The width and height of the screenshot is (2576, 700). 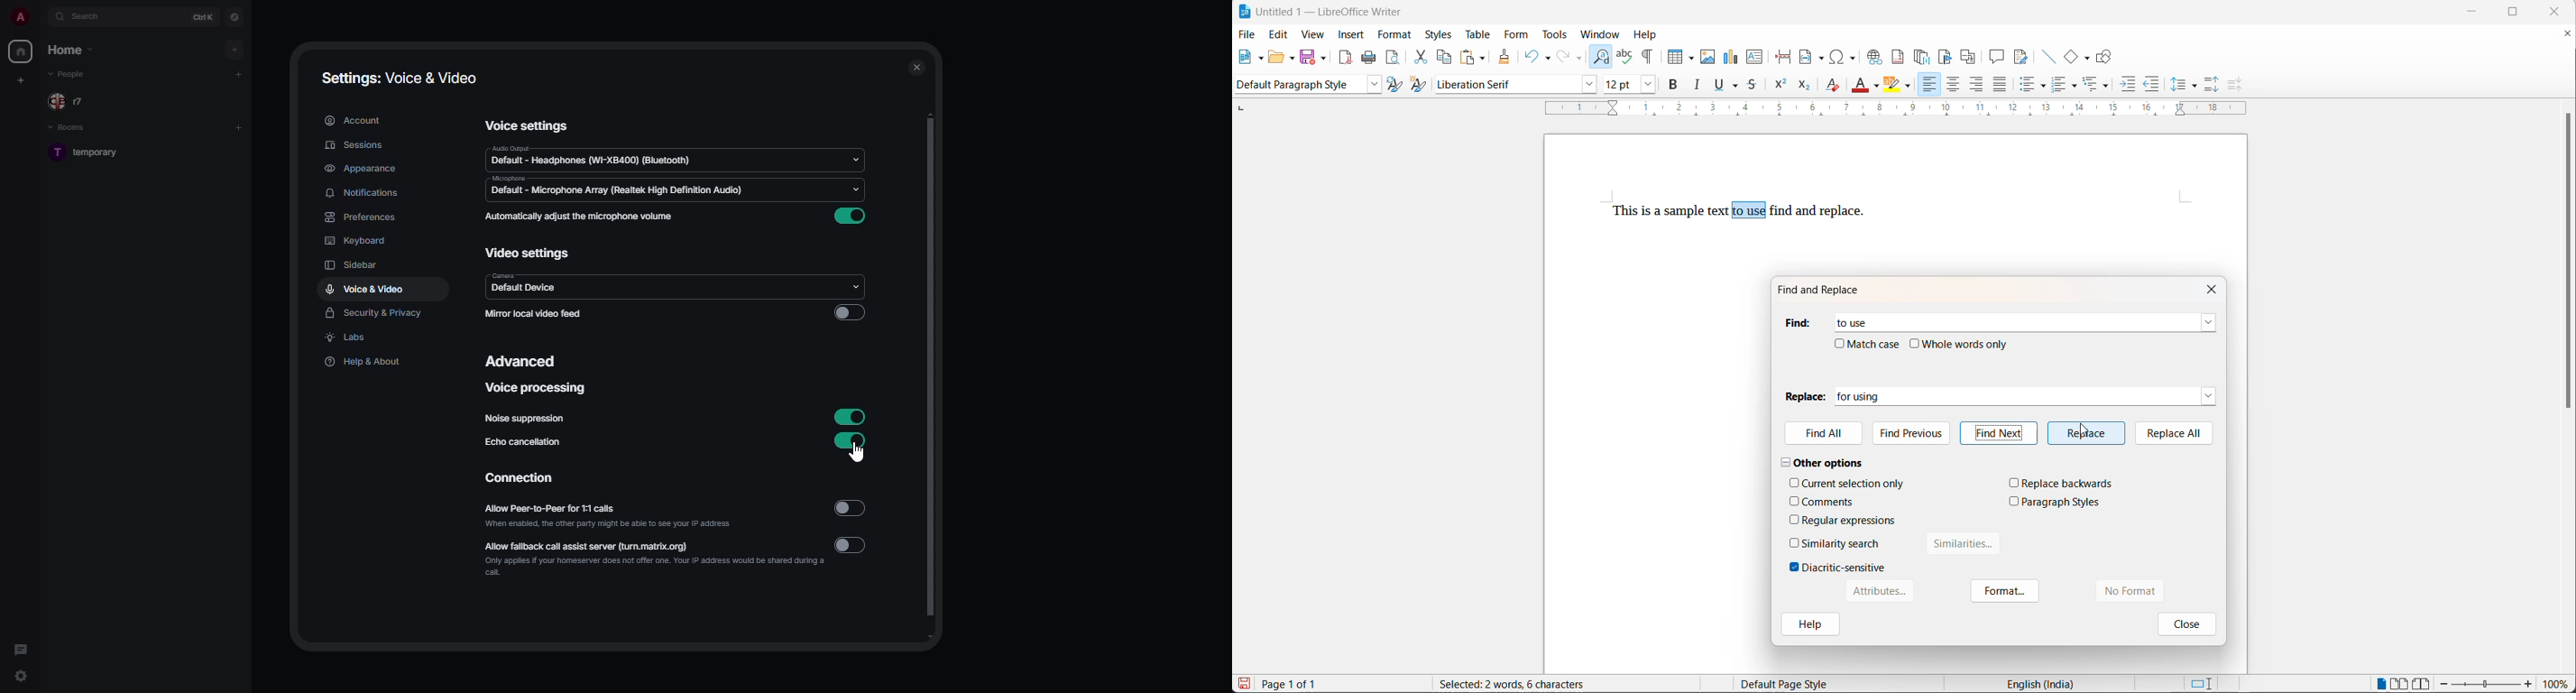 What do you see at coordinates (73, 127) in the screenshot?
I see `rooms` at bounding box center [73, 127].